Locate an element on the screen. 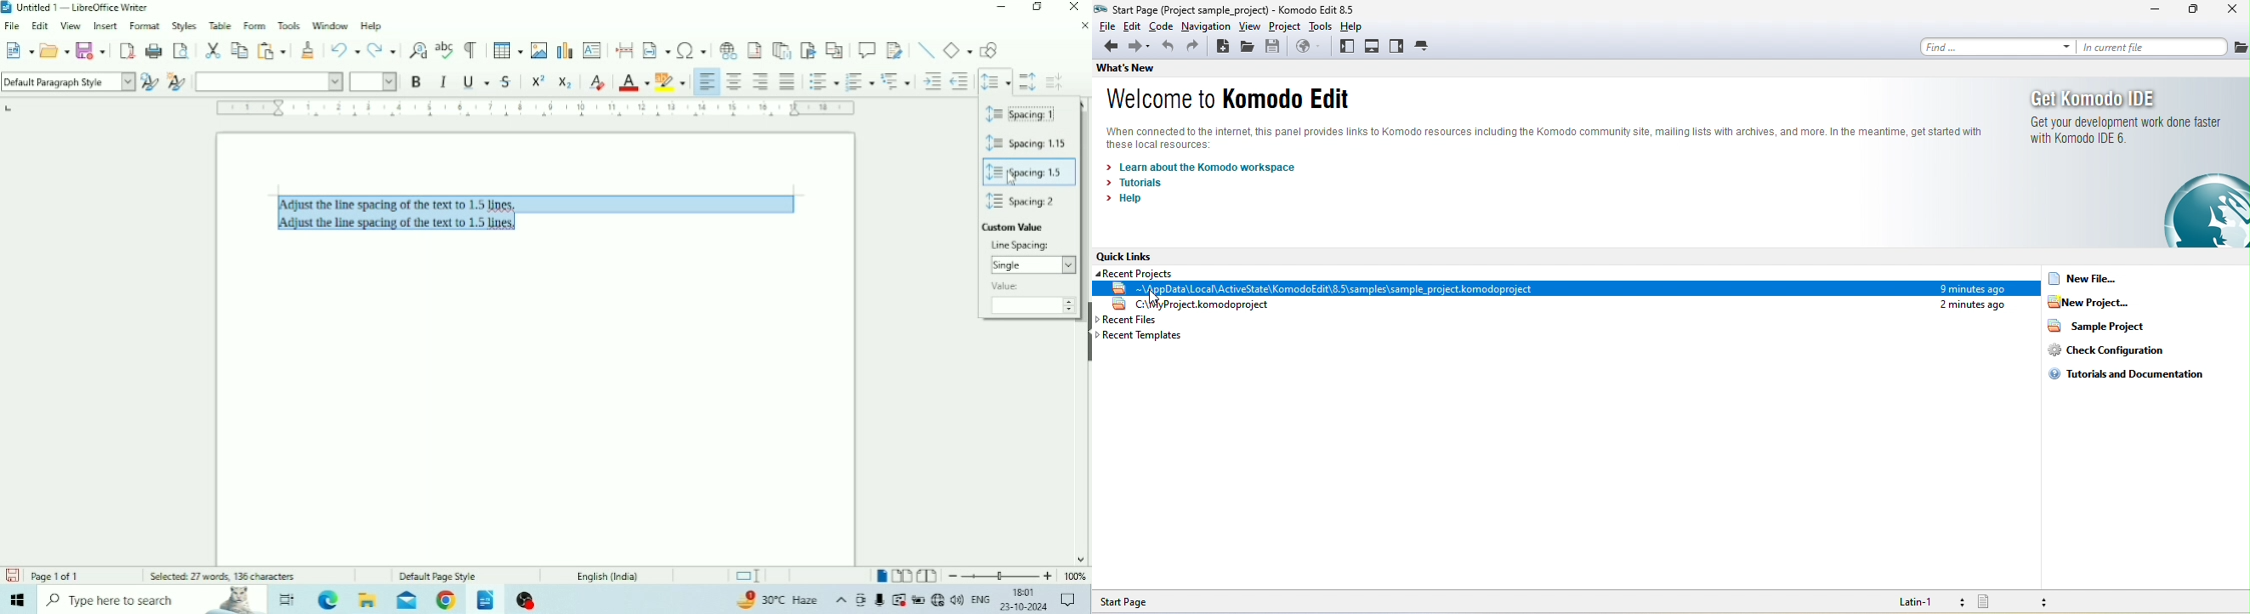 Image resolution: width=2268 pixels, height=616 pixels. Toggle Print Preview is located at coordinates (183, 50).